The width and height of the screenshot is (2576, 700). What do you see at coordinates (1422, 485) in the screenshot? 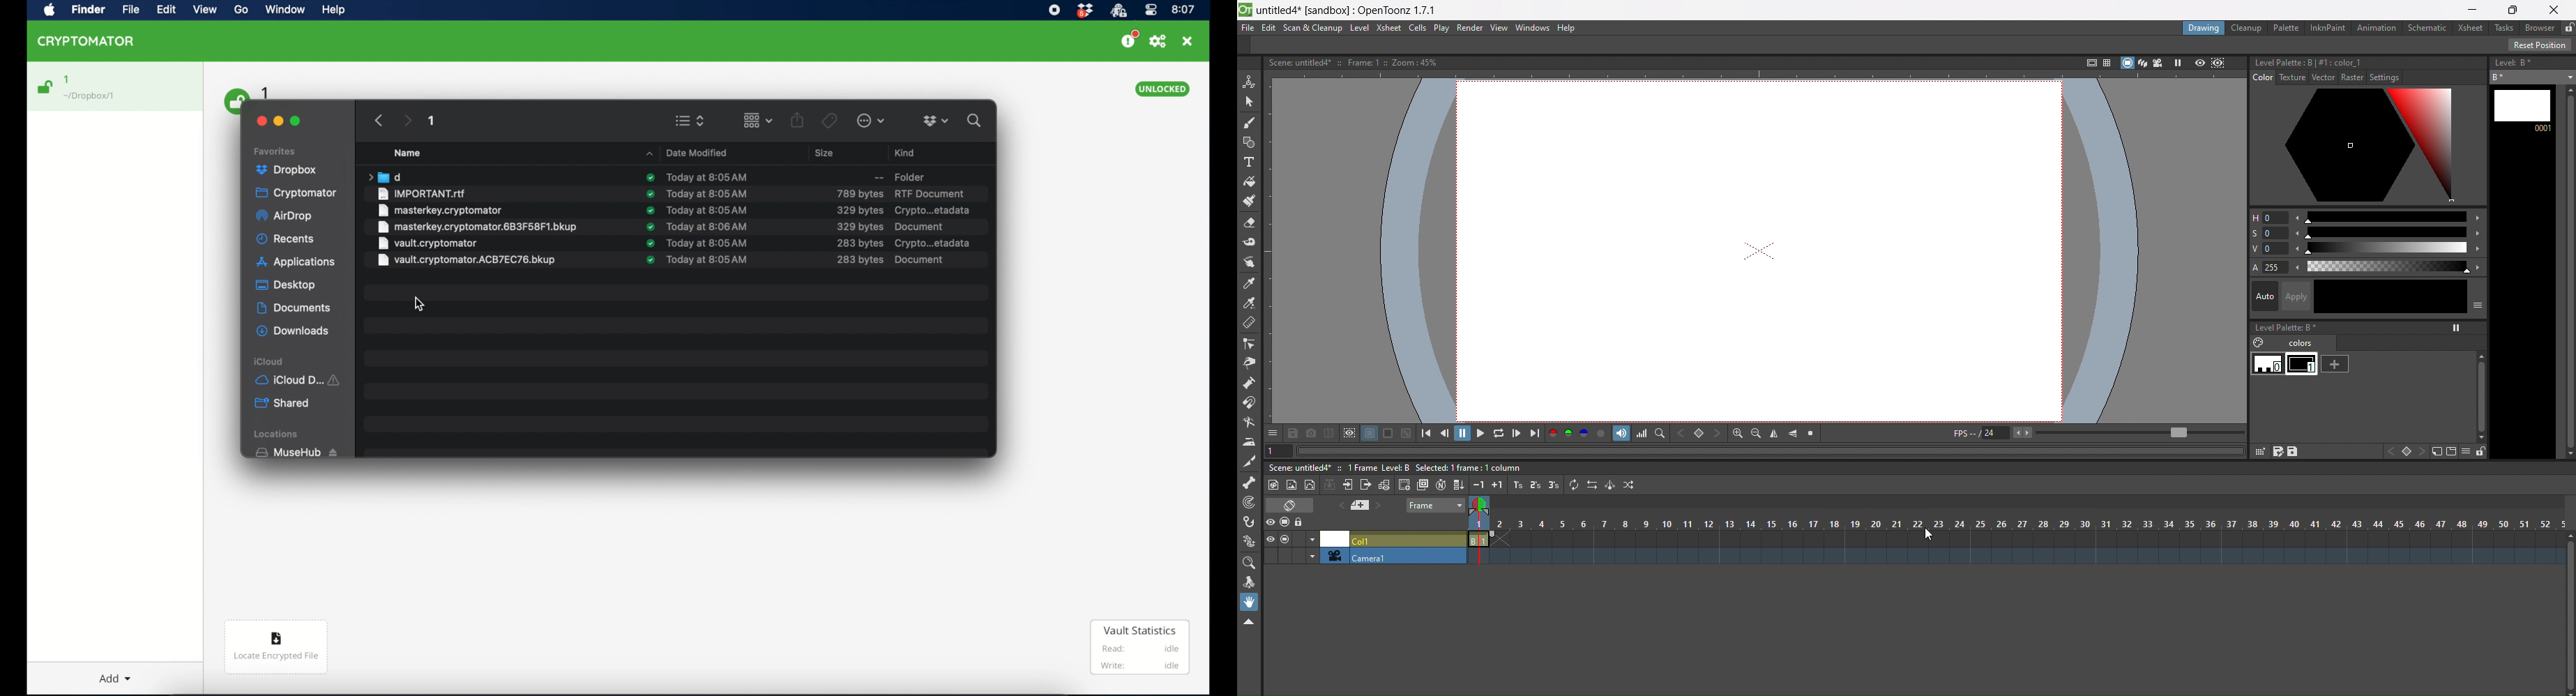
I see `duplicate drawing` at bounding box center [1422, 485].